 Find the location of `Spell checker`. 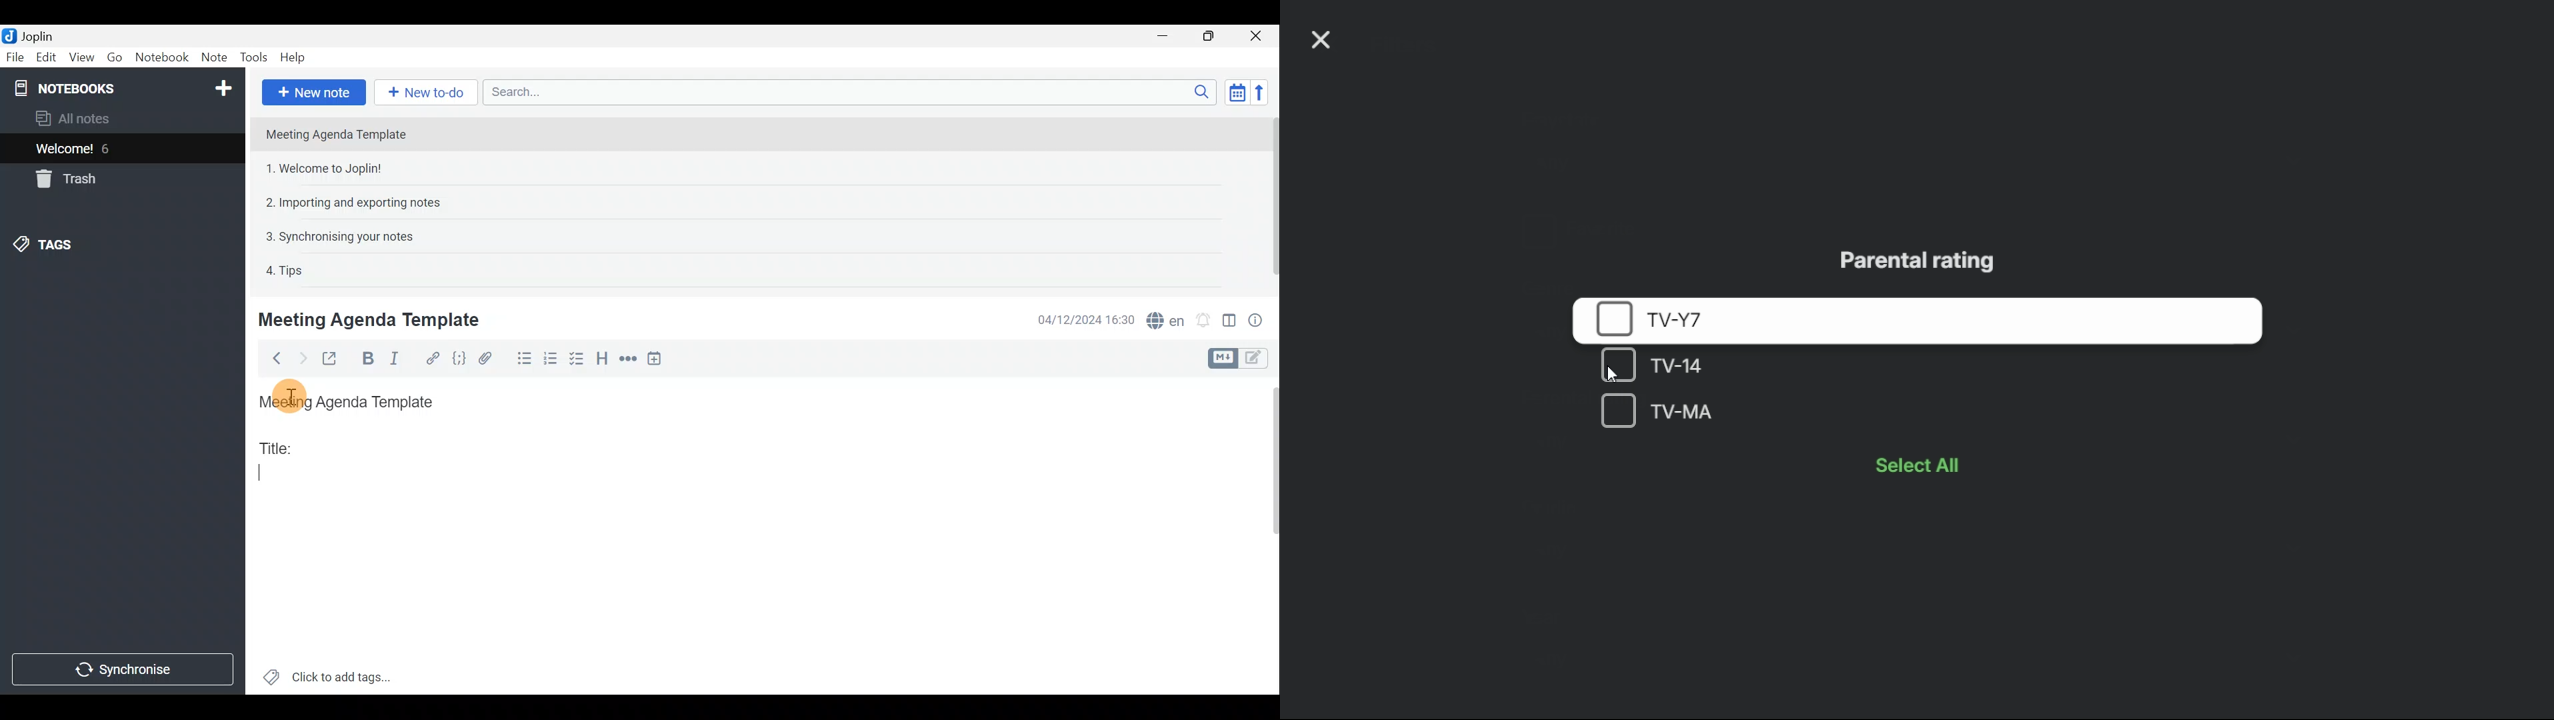

Spell checker is located at coordinates (1167, 319).